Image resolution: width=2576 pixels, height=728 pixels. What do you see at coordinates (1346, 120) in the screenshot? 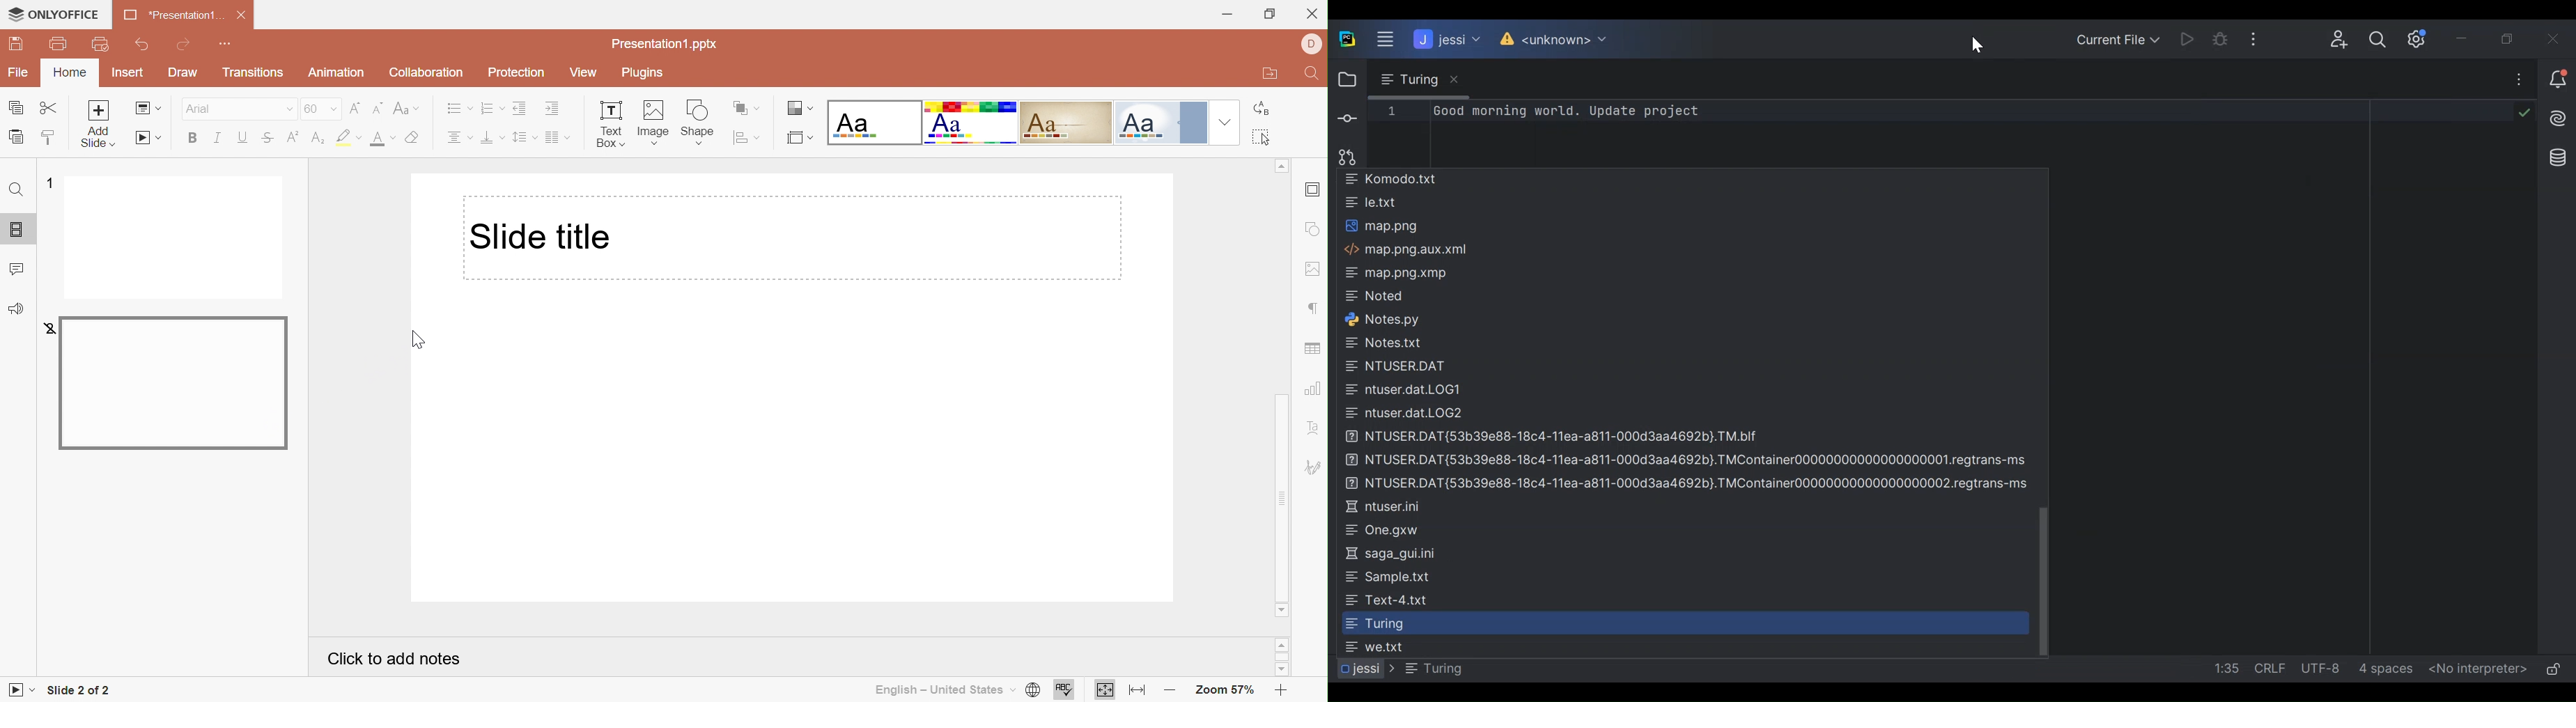
I see `Commit` at bounding box center [1346, 120].